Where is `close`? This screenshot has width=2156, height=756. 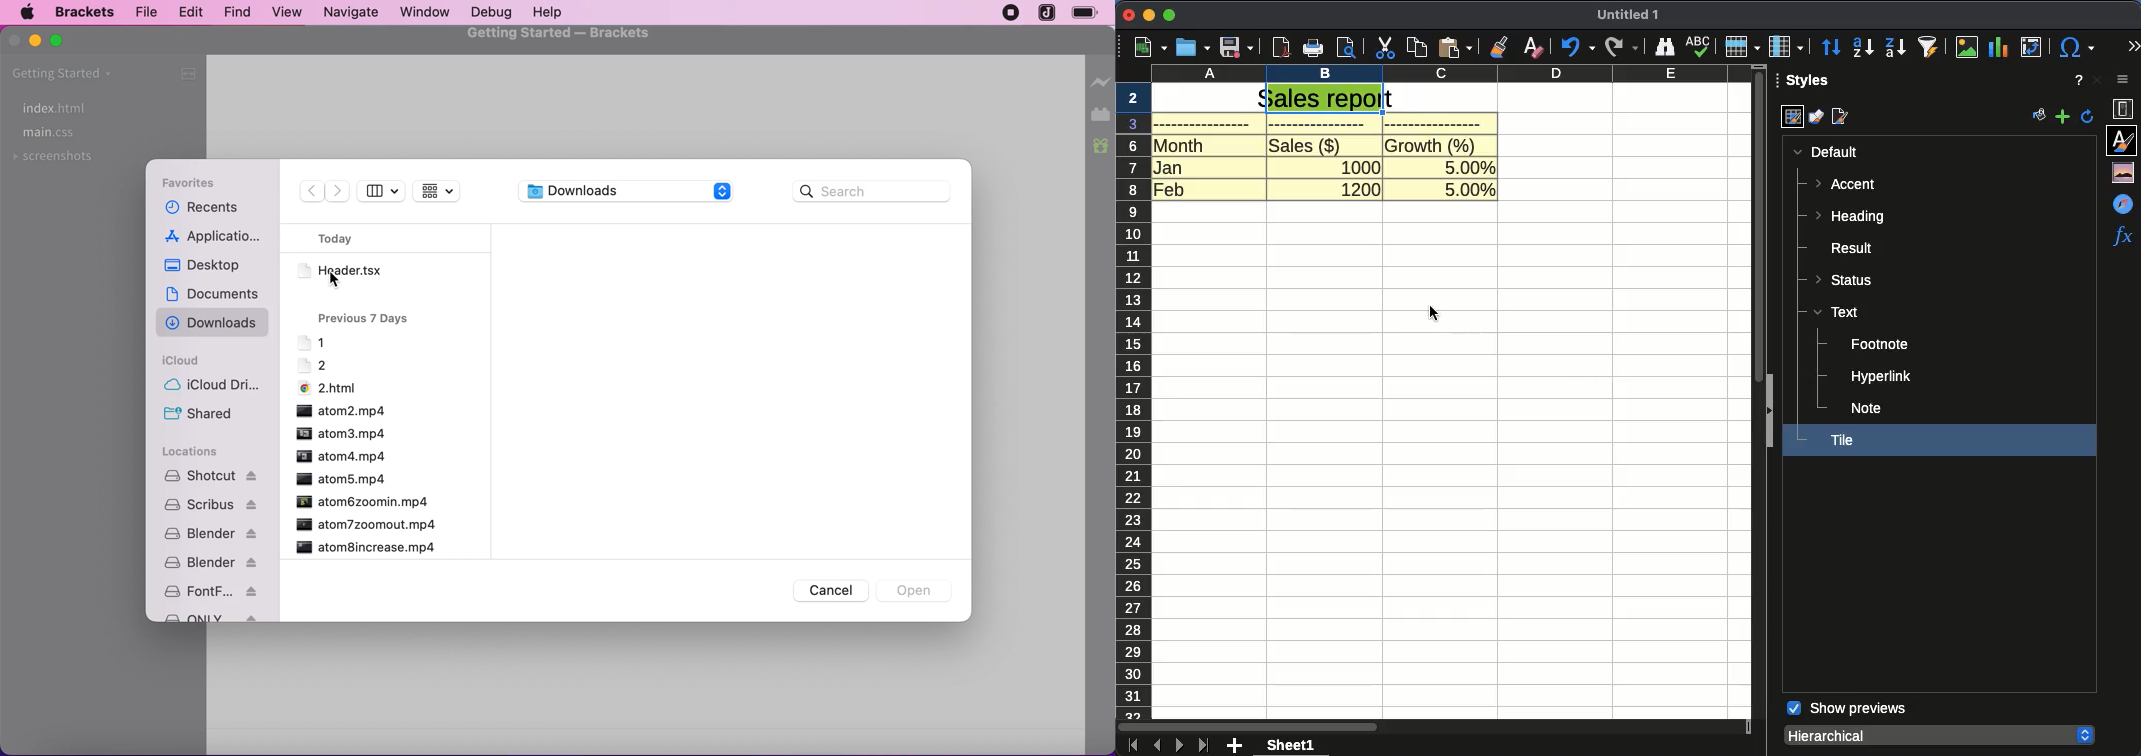 close is located at coordinates (2096, 80).